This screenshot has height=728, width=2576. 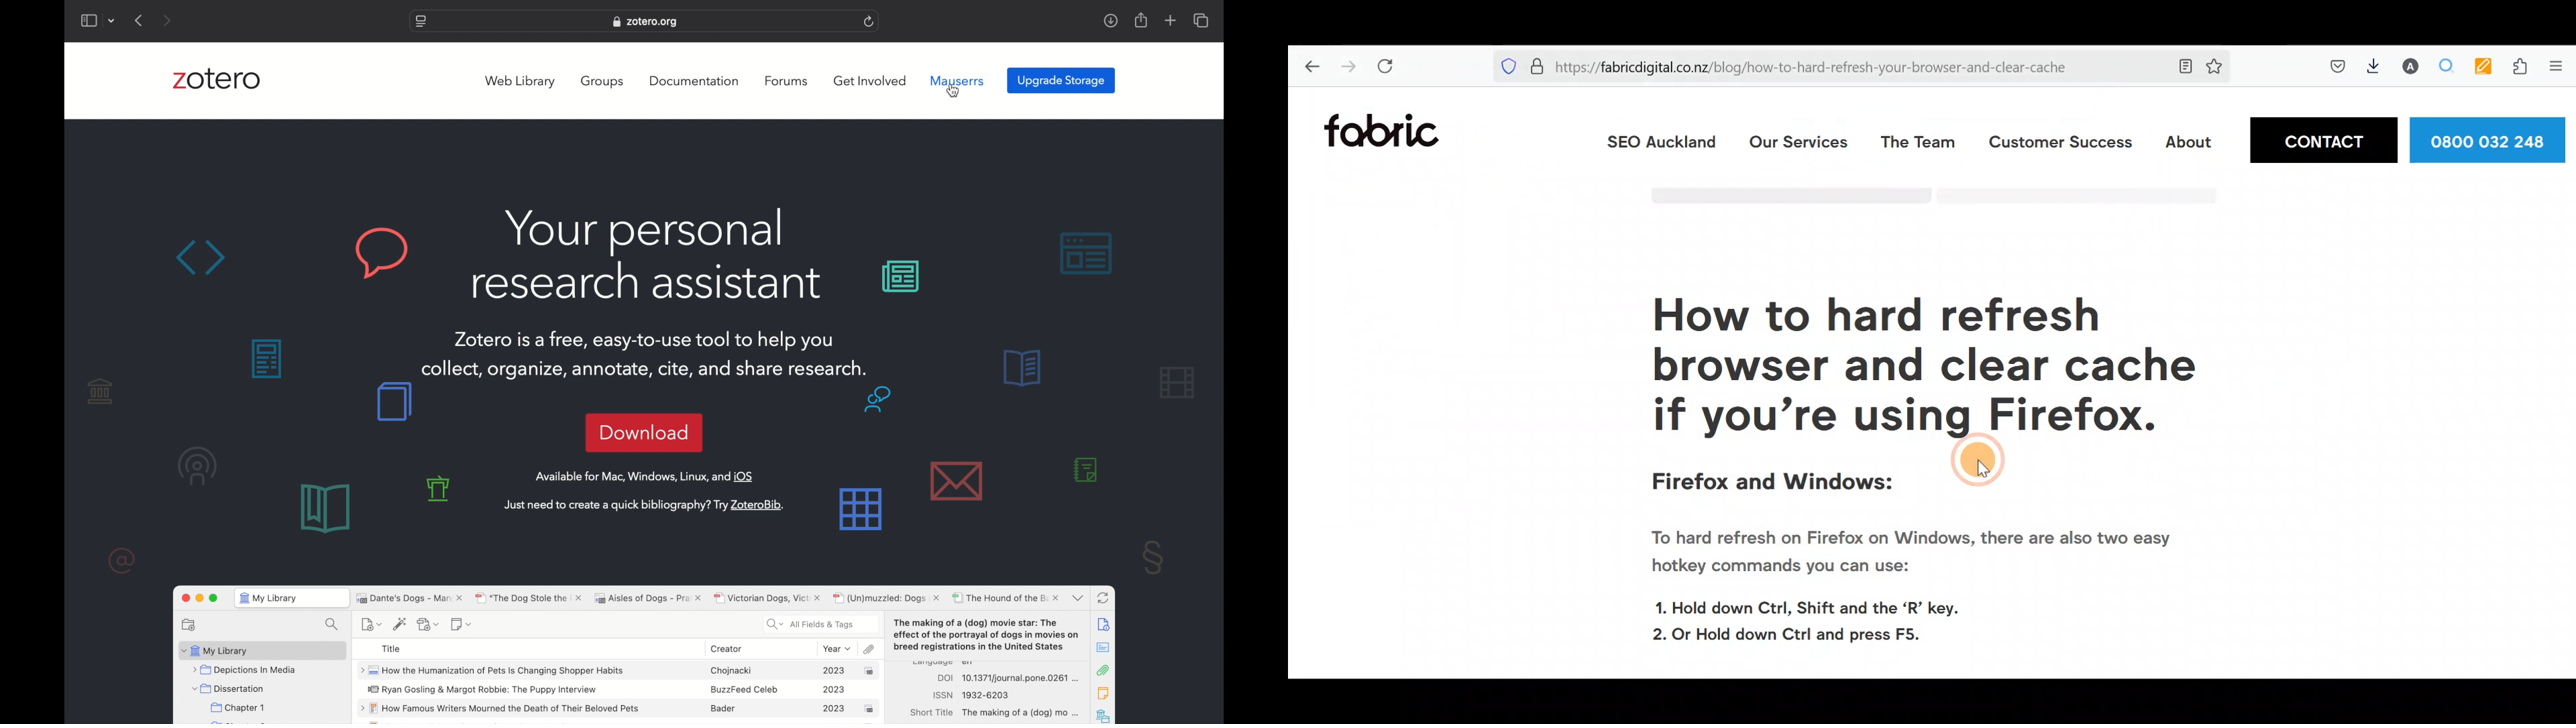 I want to click on upgrade storage, so click(x=1061, y=81).